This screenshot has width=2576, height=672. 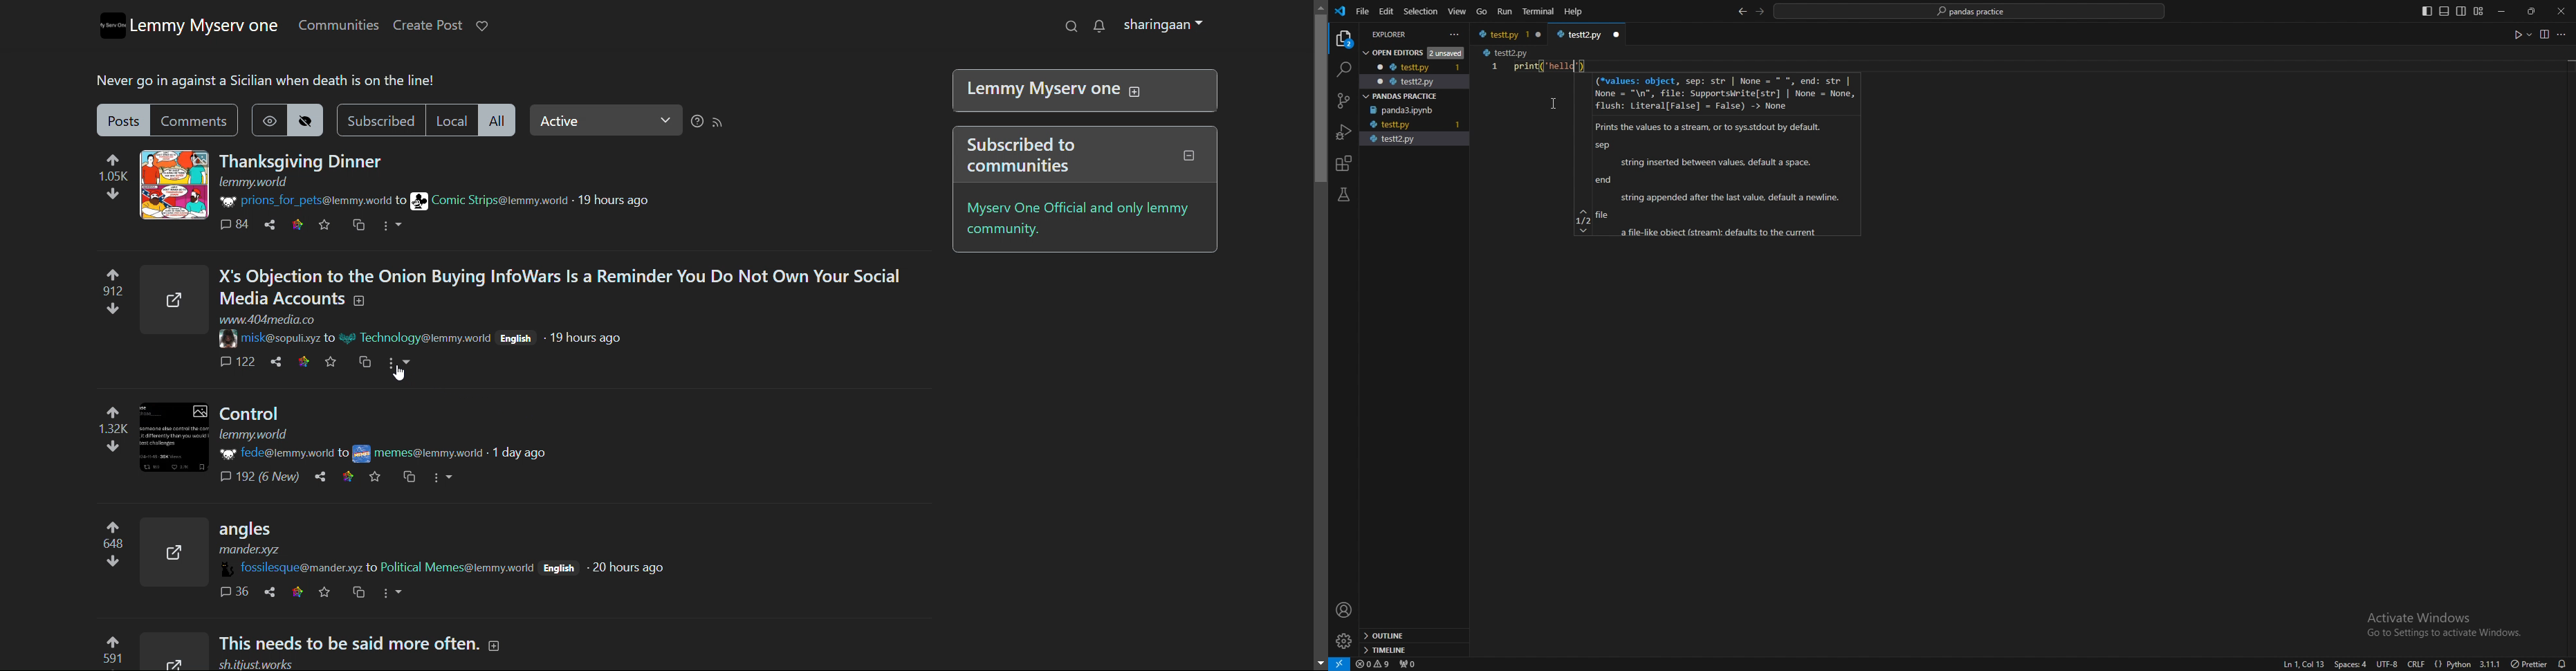 What do you see at coordinates (614, 199) in the screenshot?
I see `19 hours ago(time of posting)` at bounding box center [614, 199].